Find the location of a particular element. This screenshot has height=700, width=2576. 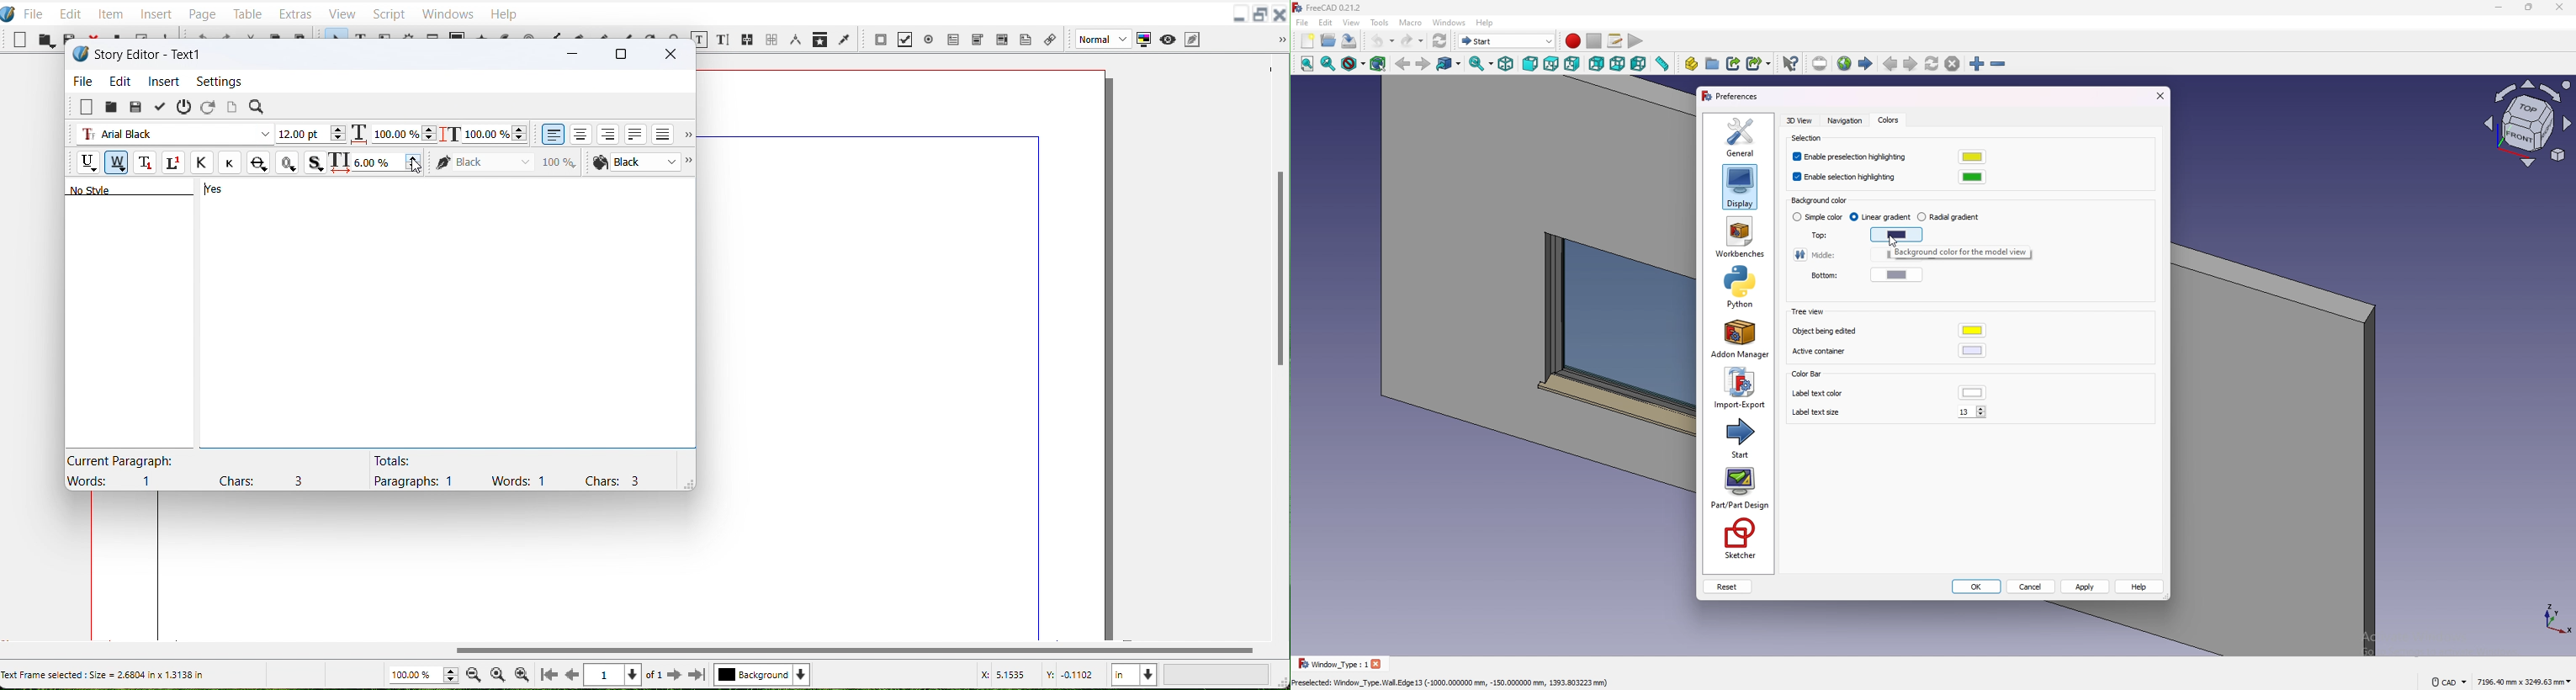

PDF Text Field is located at coordinates (954, 37).